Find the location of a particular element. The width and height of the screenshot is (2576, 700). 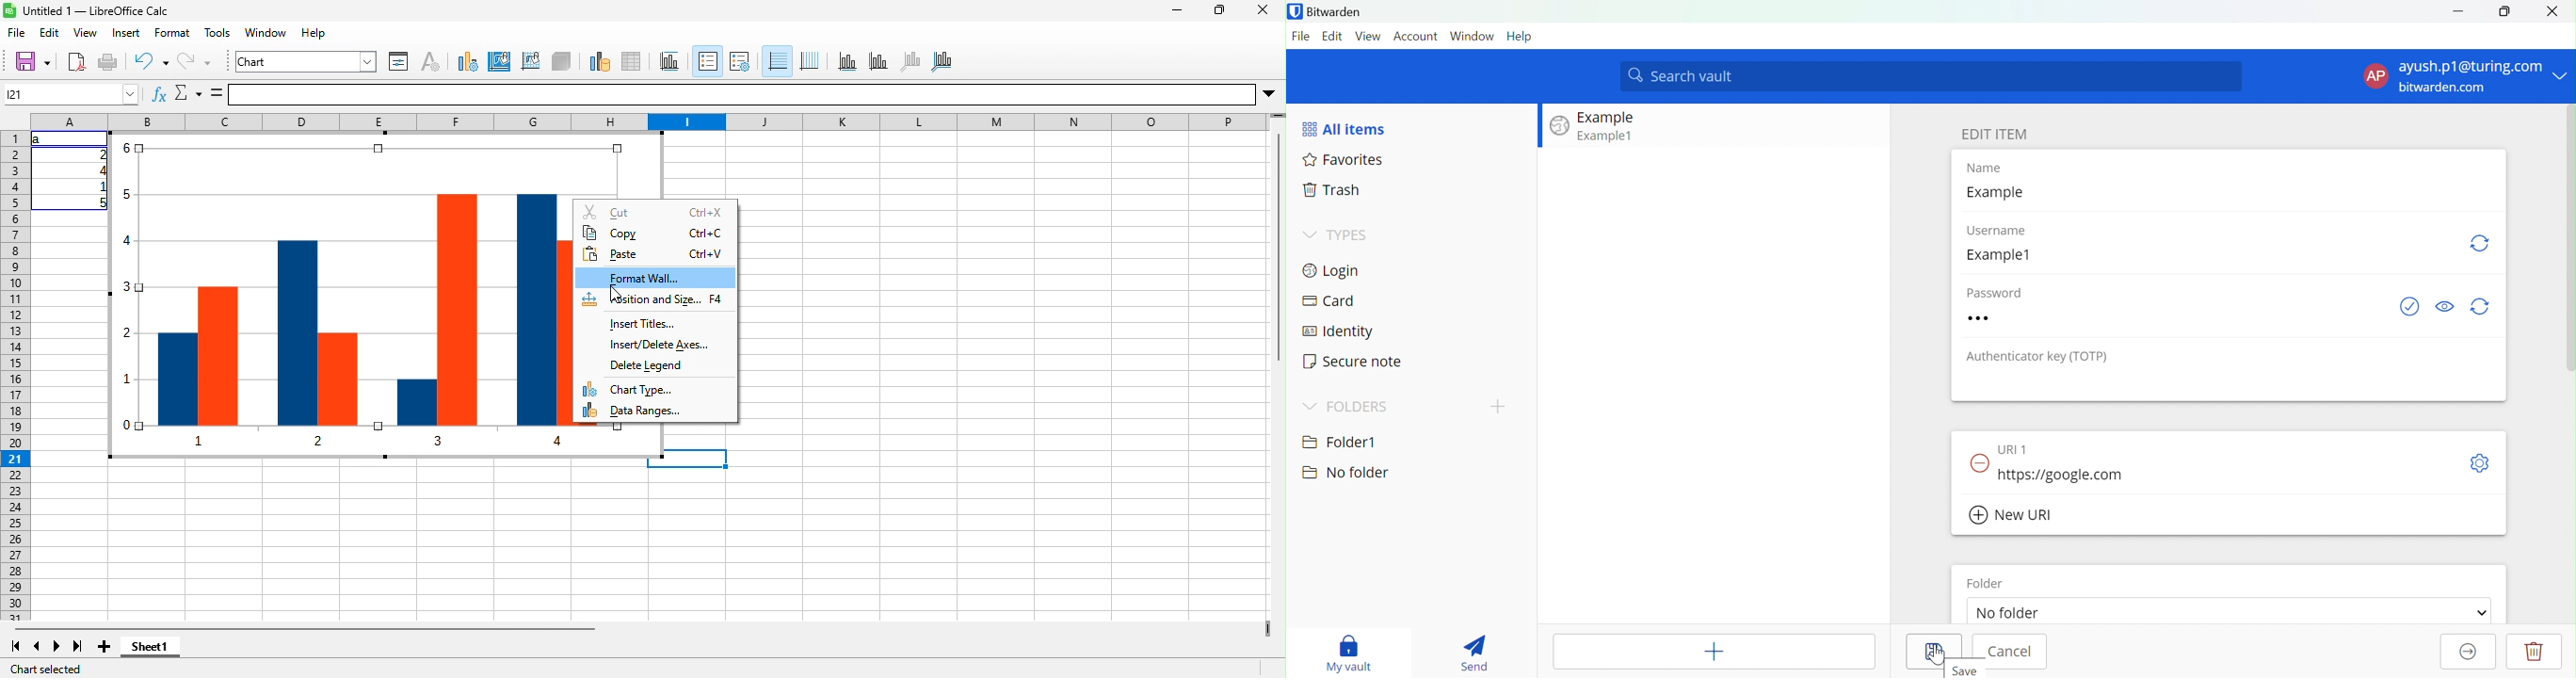

Drop Down is located at coordinates (2563, 72).